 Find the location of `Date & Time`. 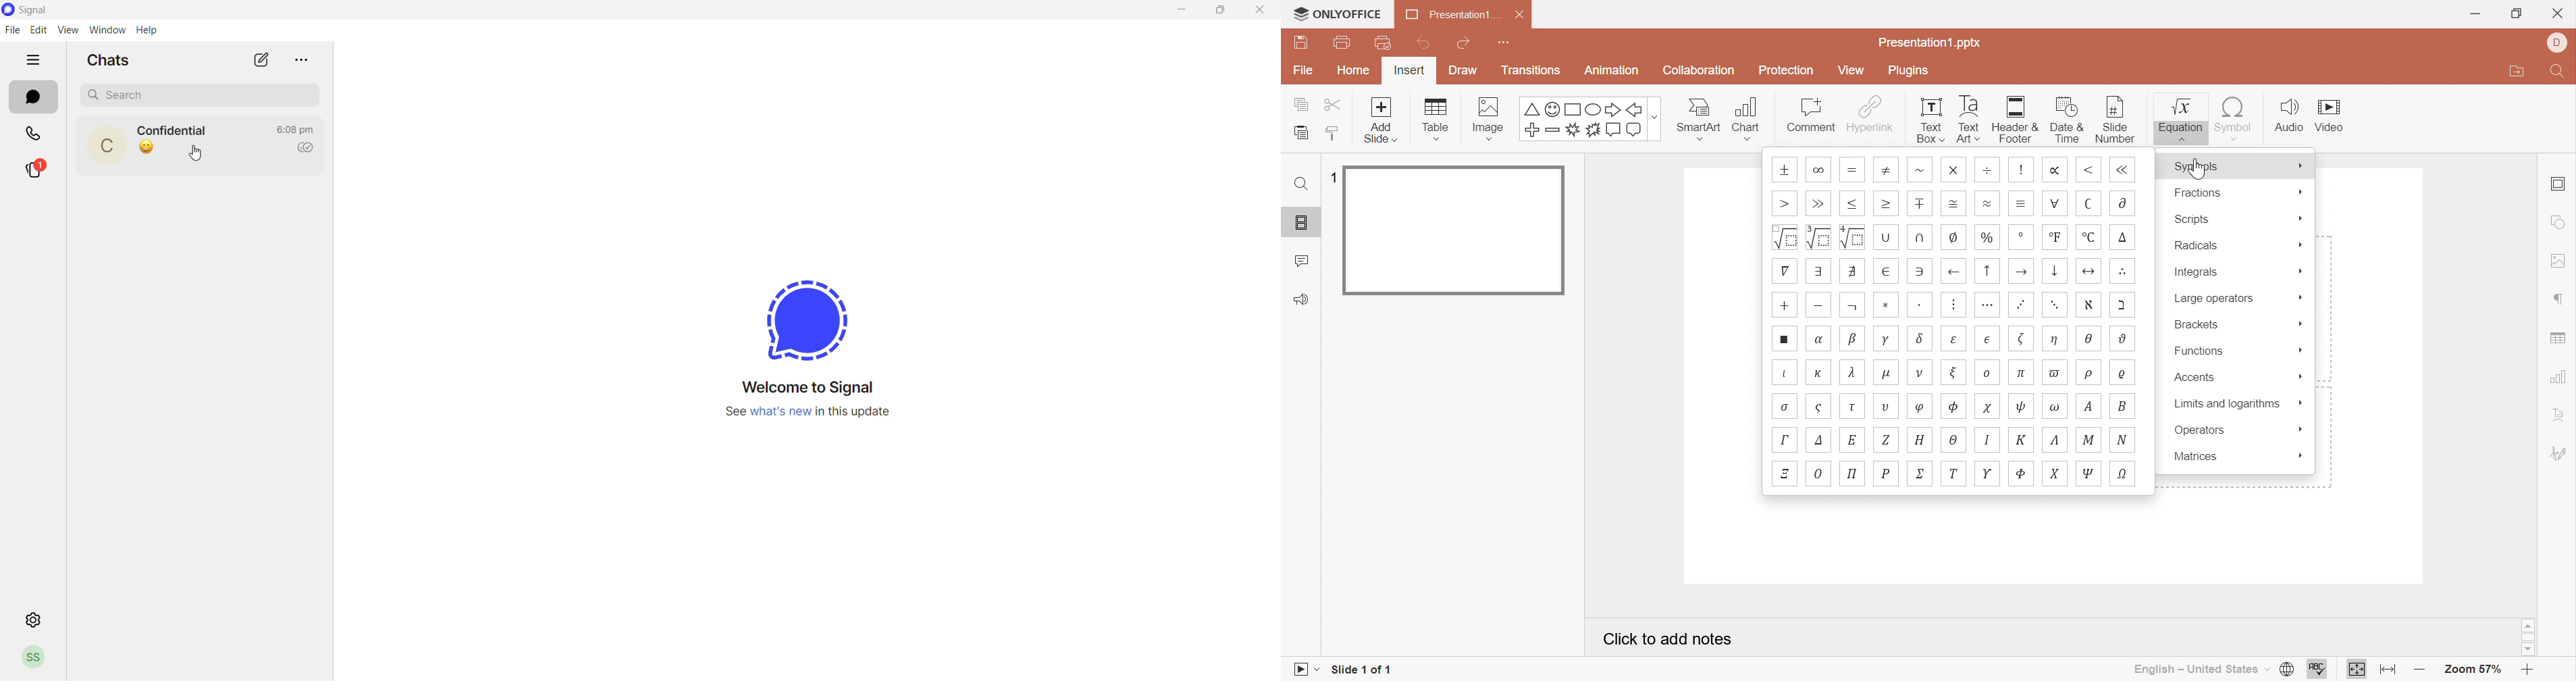

Date & Time is located at coordinates (2068, 119).